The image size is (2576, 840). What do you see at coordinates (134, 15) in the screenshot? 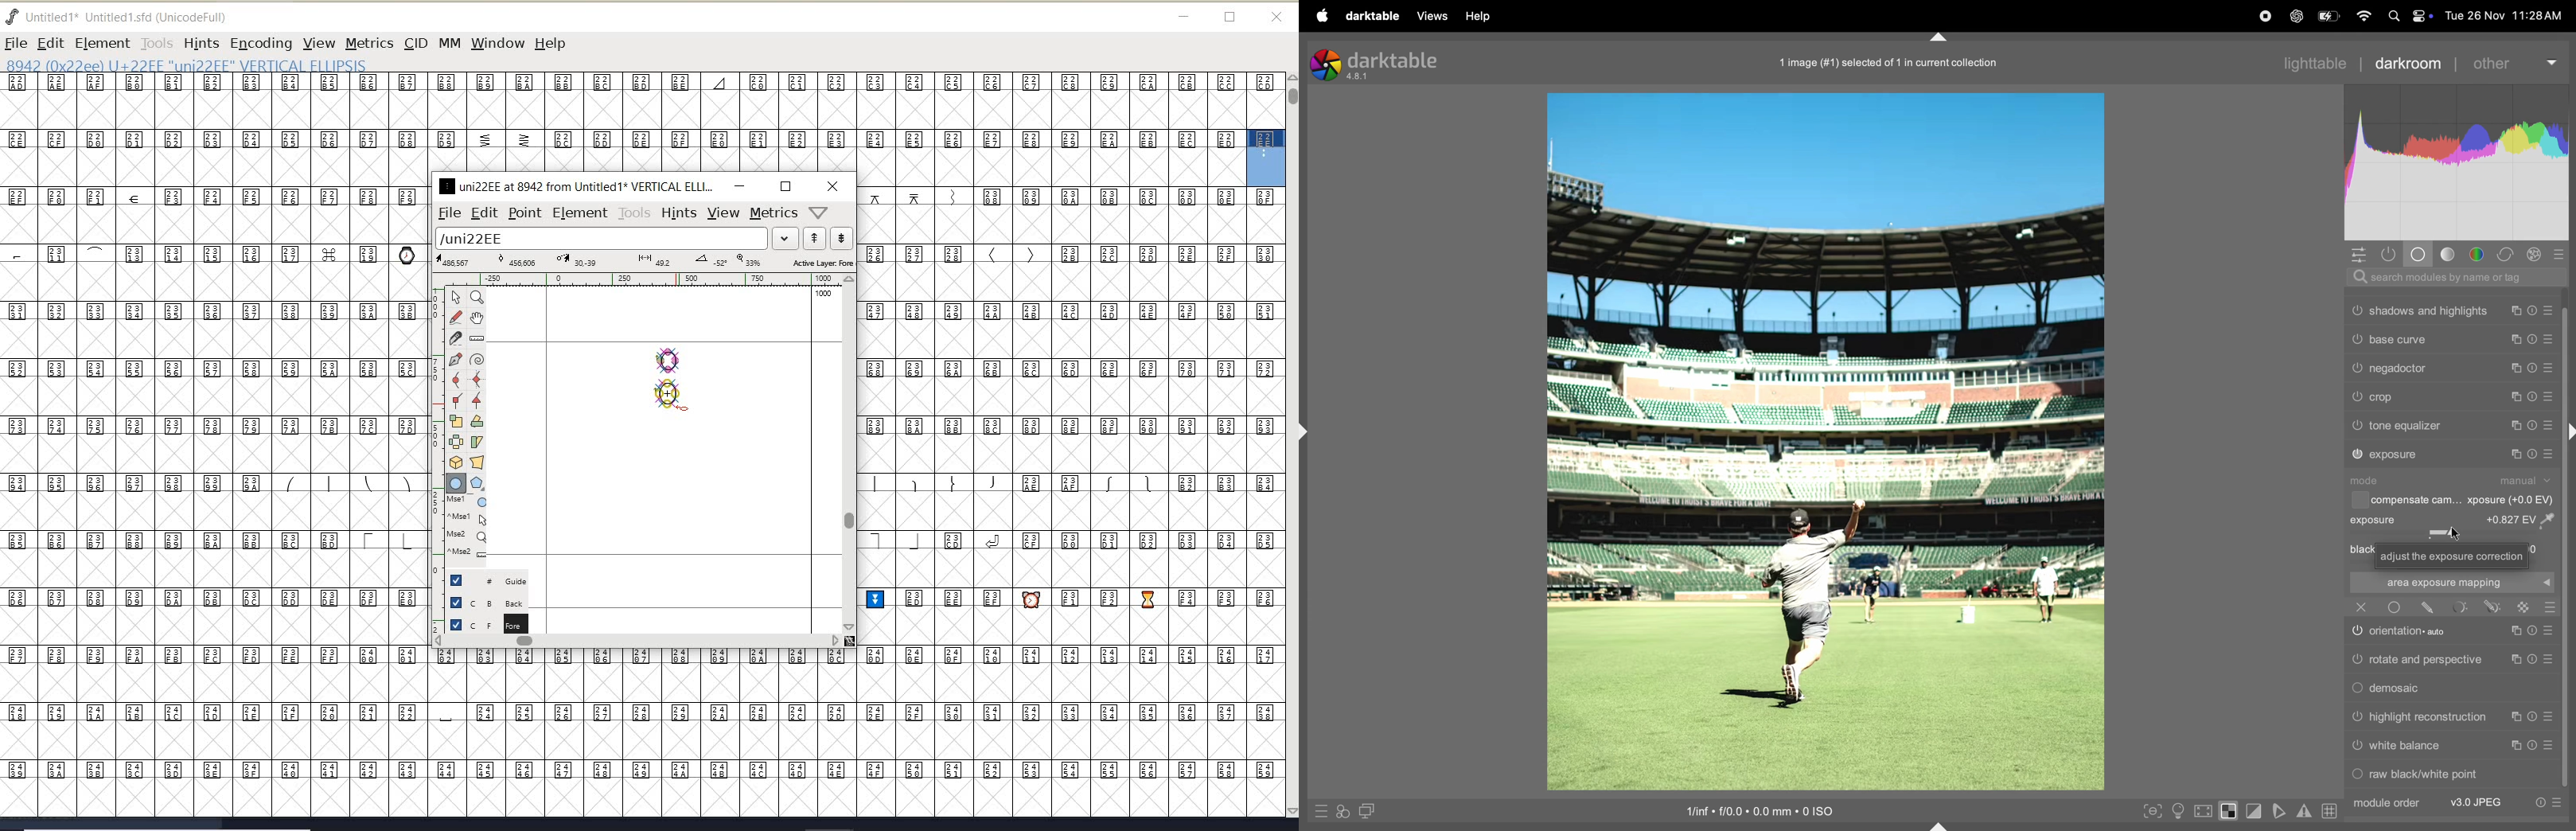
I see `untitled1* Untitled 1.sfd (UnicodeFull)` at bounding box center [134, 15].